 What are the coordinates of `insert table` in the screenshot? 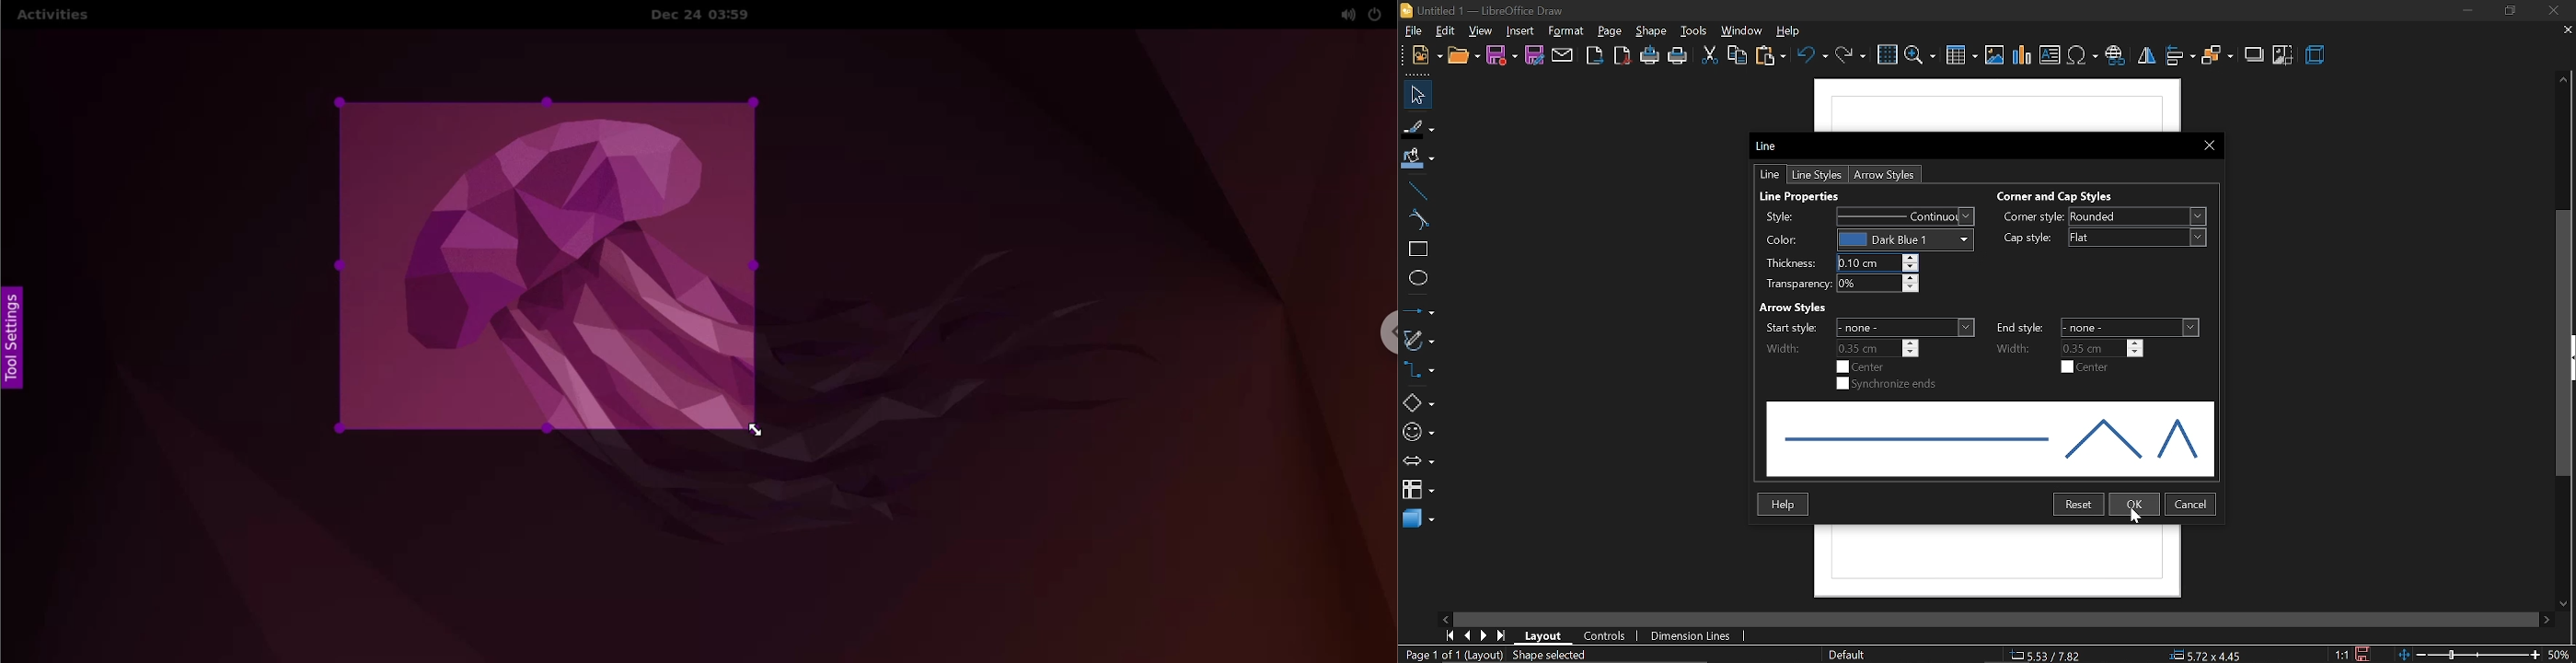 It's located at (1960, 57).